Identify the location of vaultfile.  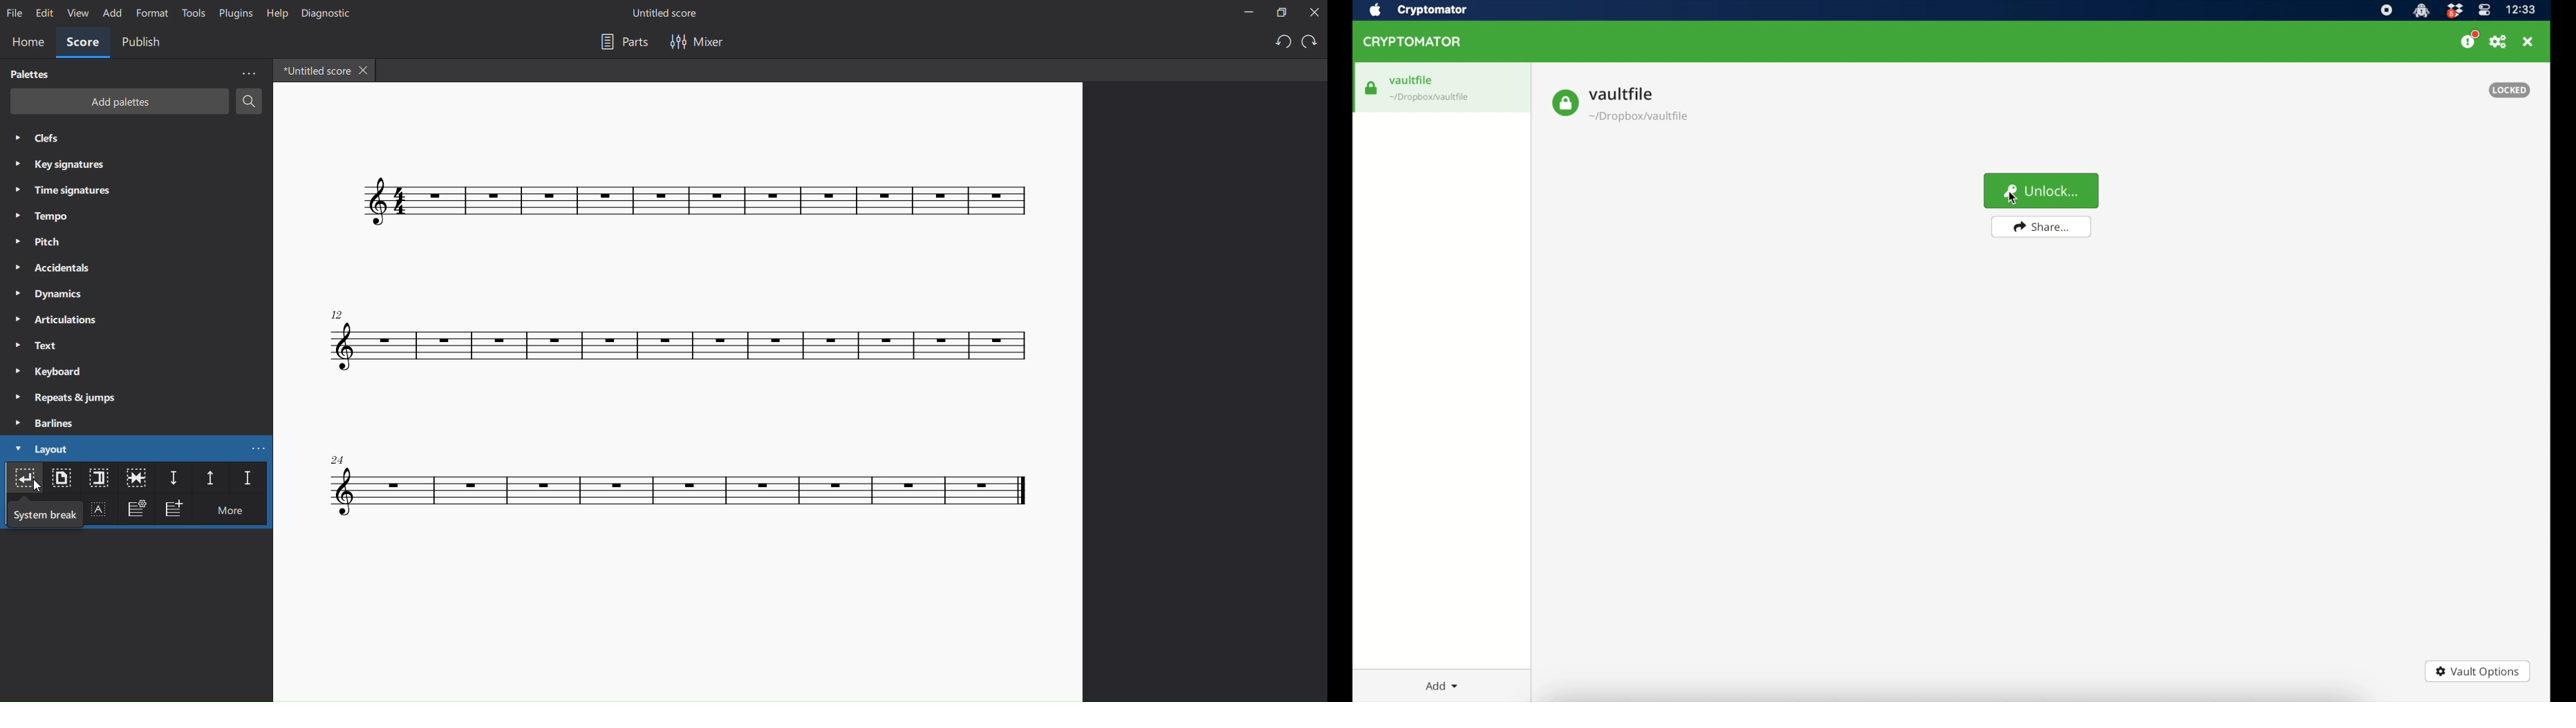
(1441, 87).